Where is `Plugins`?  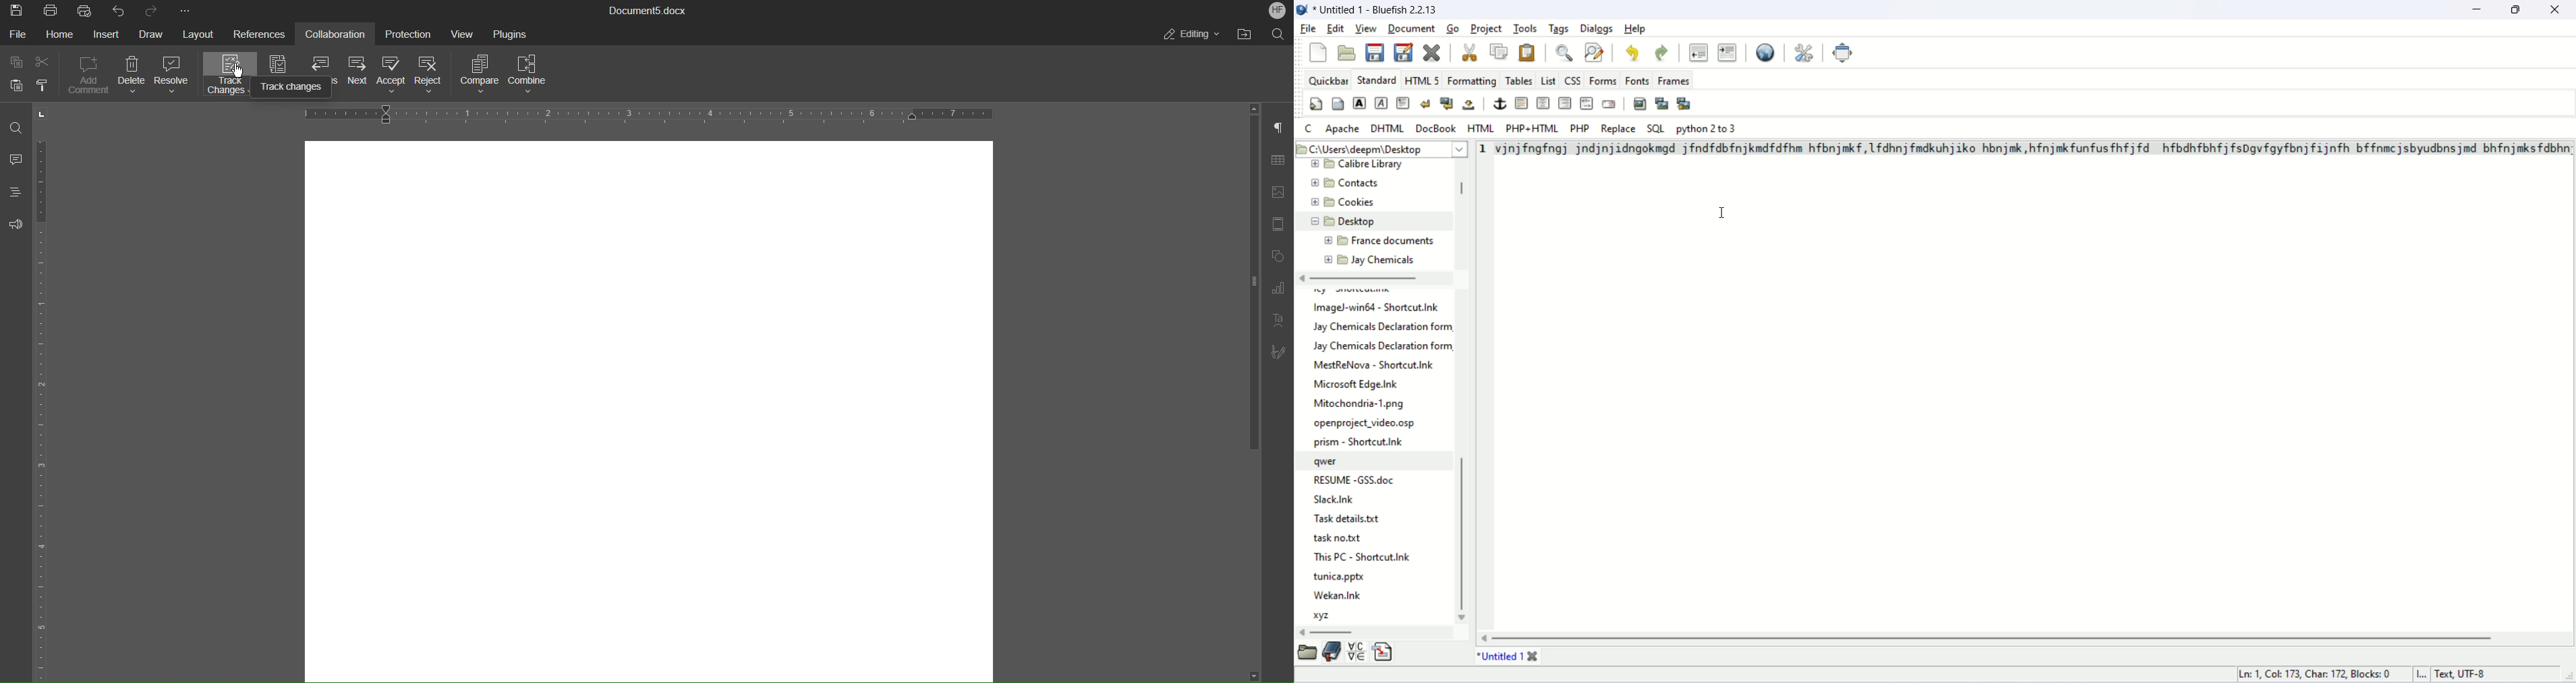
Plugins is located at coordinates (515, 36).